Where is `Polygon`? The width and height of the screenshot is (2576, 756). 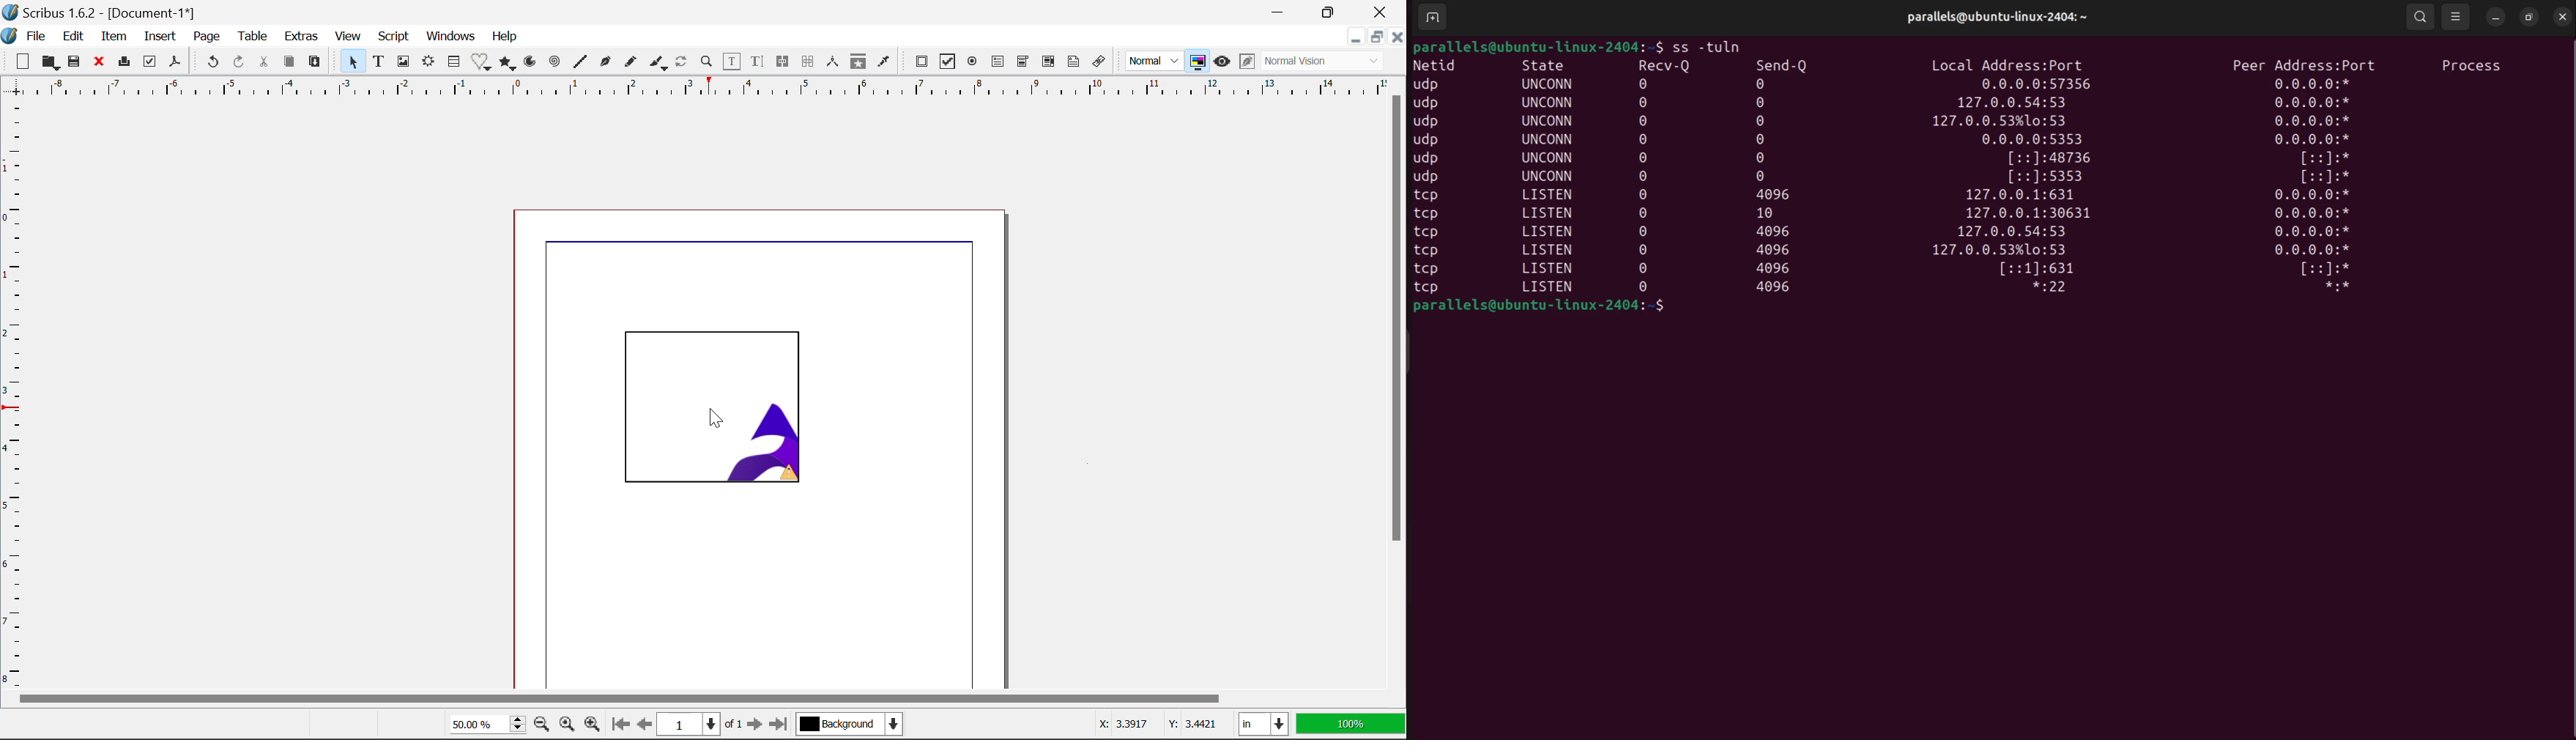
Polygon is located at coordinates (508, 64).